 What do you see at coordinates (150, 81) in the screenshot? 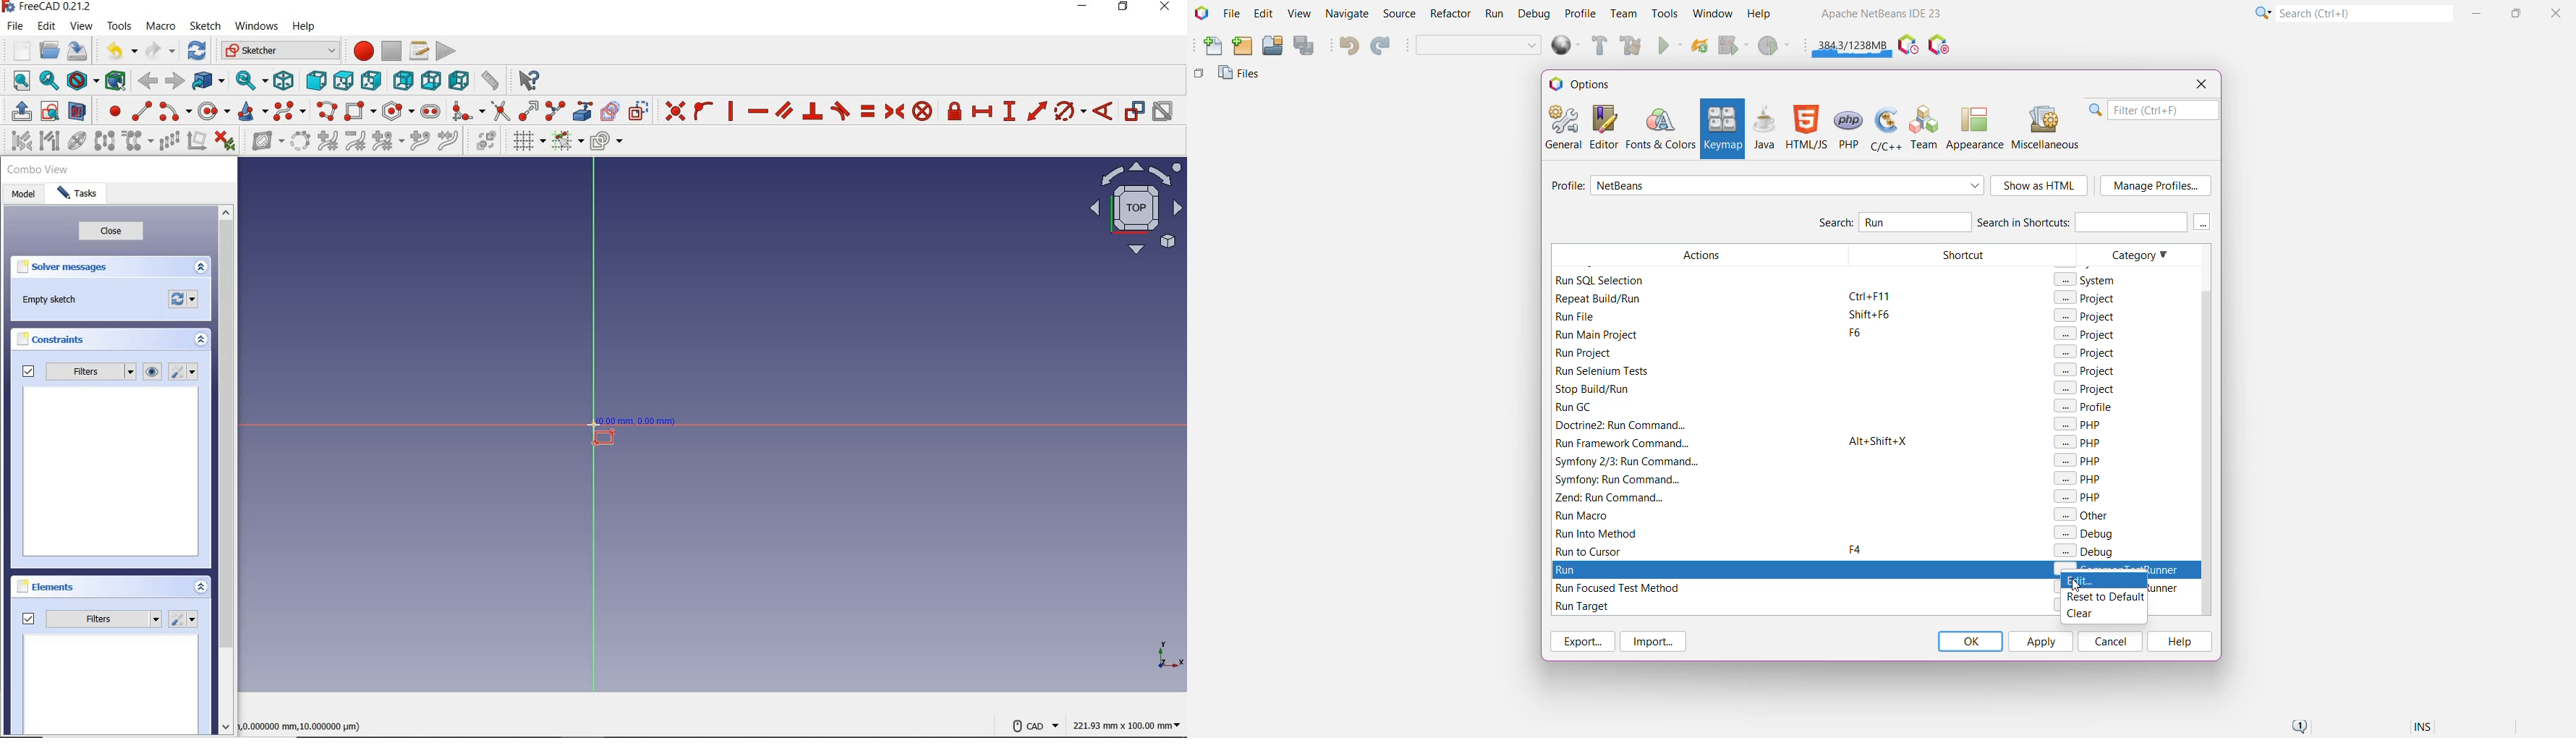
I see `back` at bounding box center [150, 81].